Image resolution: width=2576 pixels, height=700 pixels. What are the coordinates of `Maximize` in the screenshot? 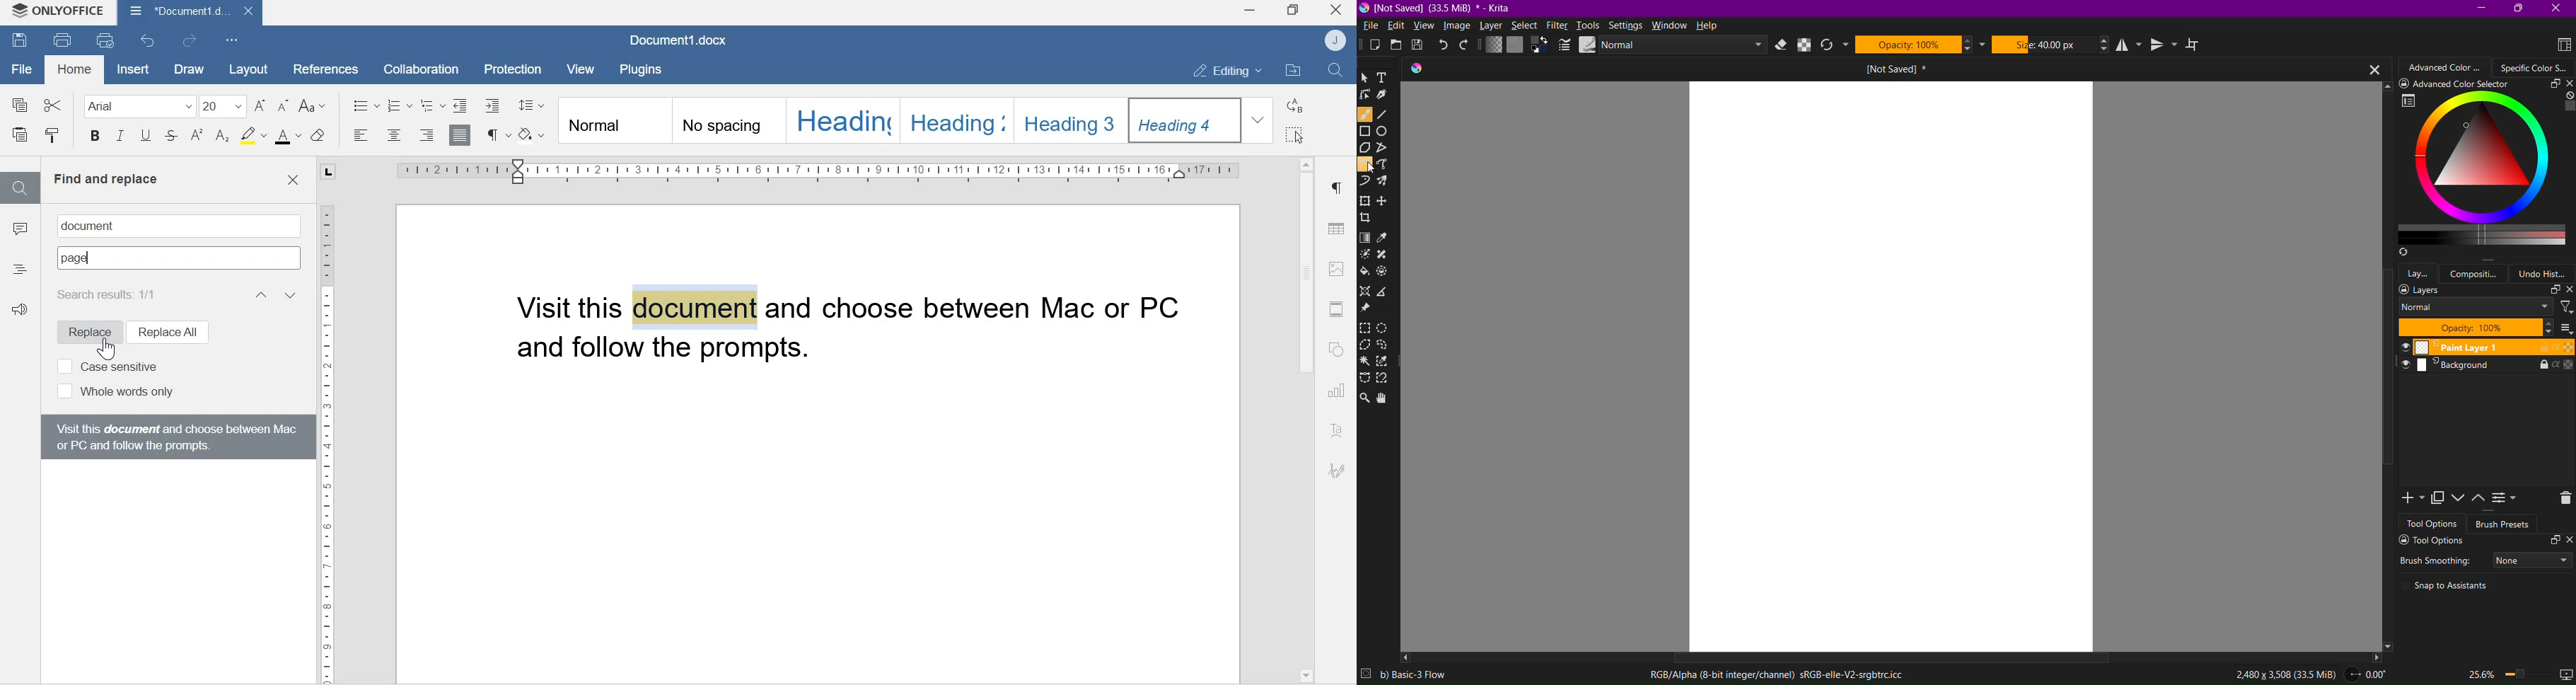 It's located at (2520, 10).